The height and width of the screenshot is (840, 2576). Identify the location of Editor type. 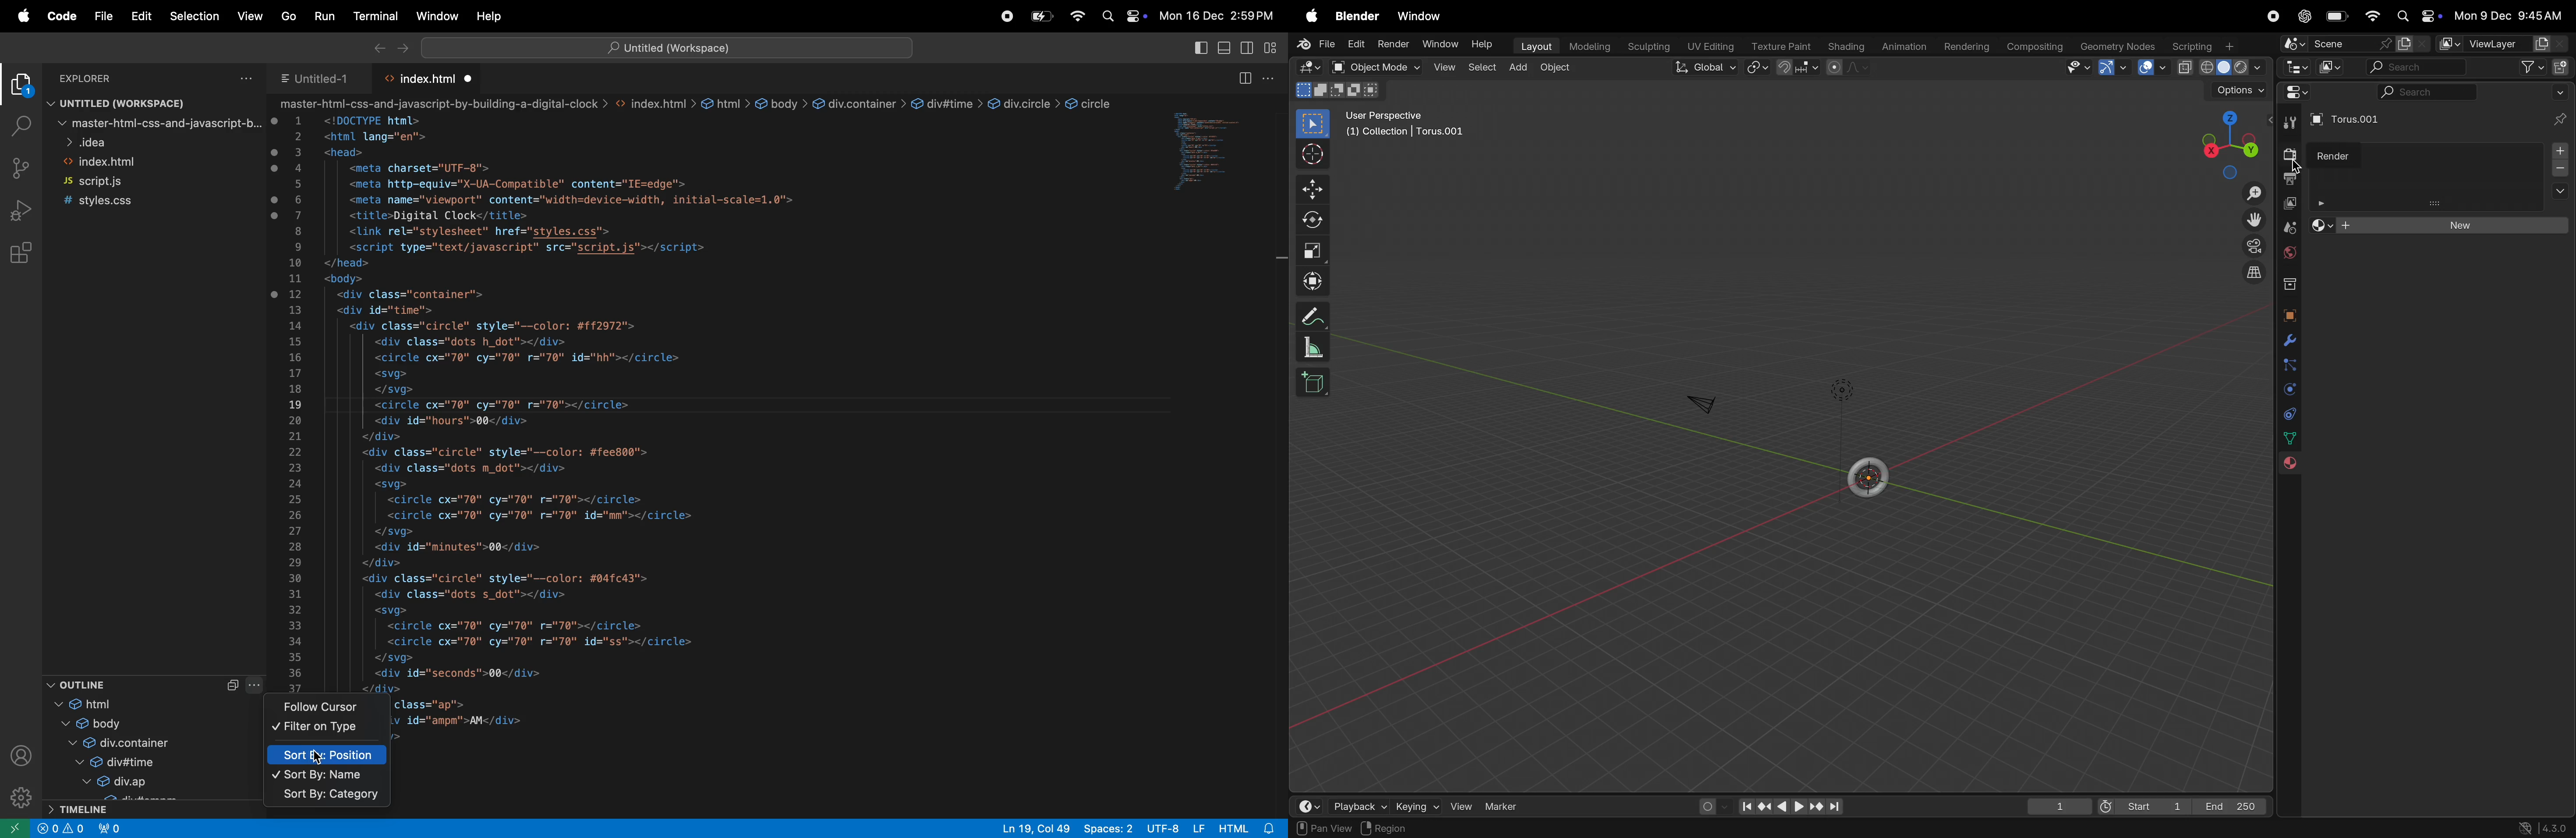
(2295, 69).